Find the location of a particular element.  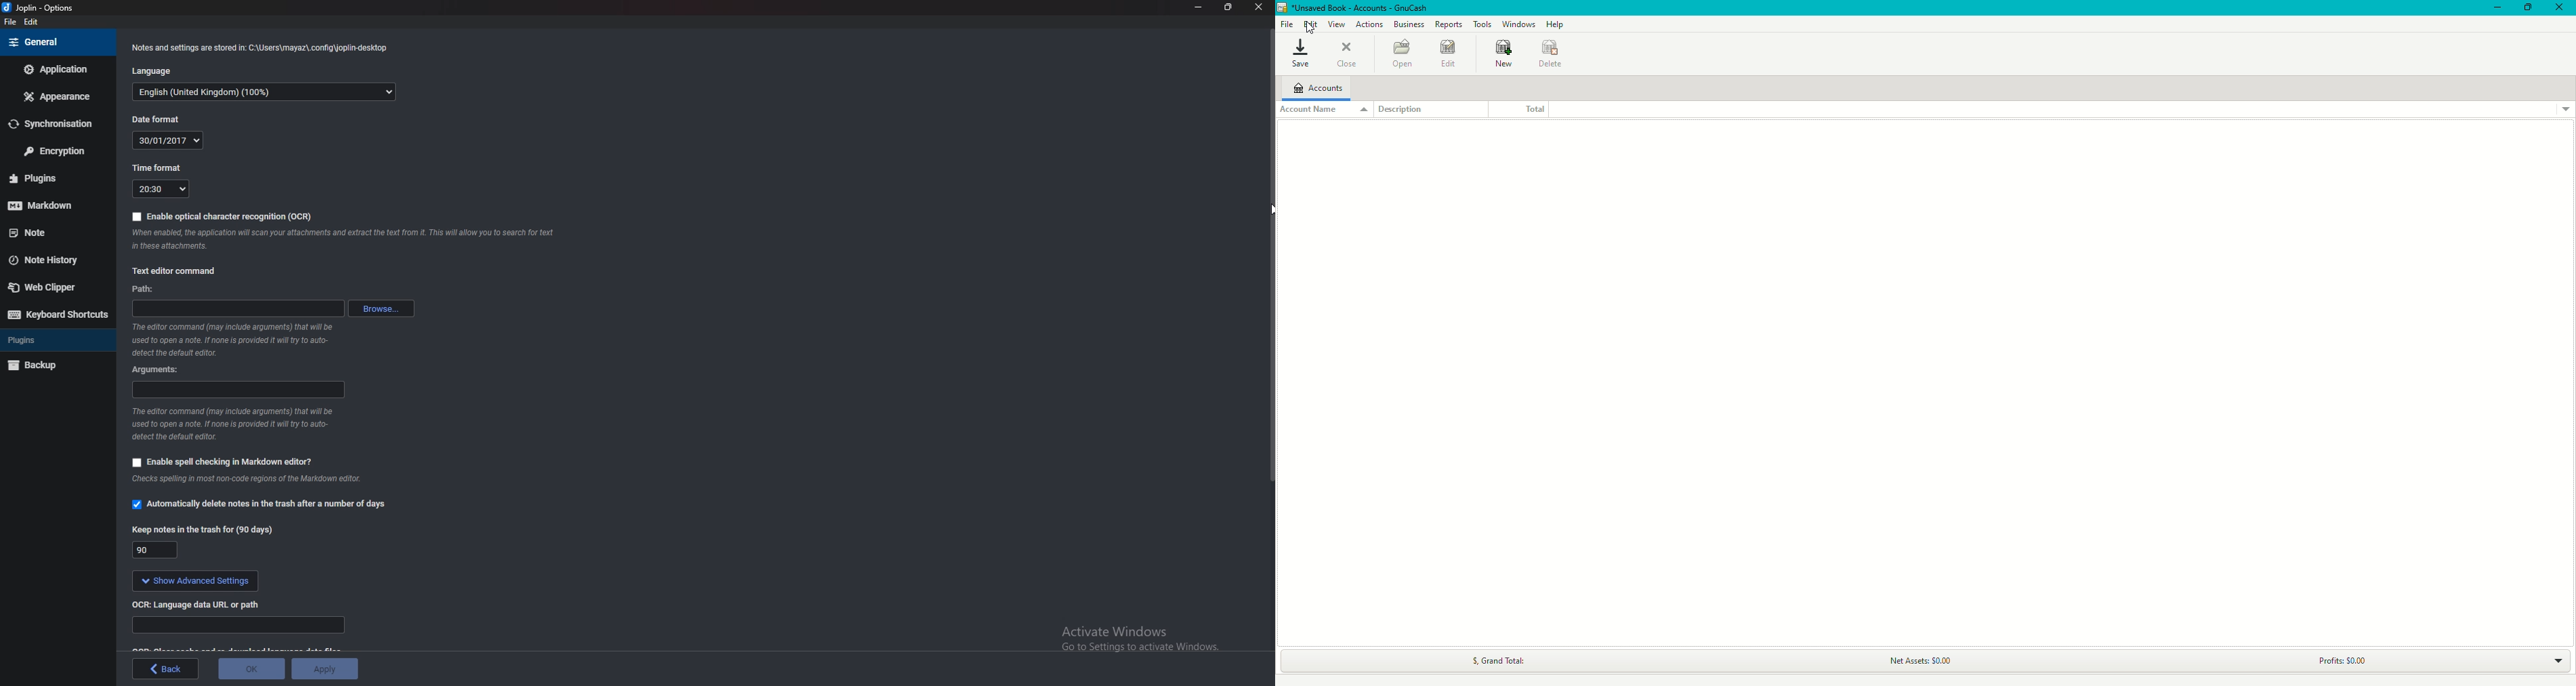

Text editor command is located at coordinates (183, 269).